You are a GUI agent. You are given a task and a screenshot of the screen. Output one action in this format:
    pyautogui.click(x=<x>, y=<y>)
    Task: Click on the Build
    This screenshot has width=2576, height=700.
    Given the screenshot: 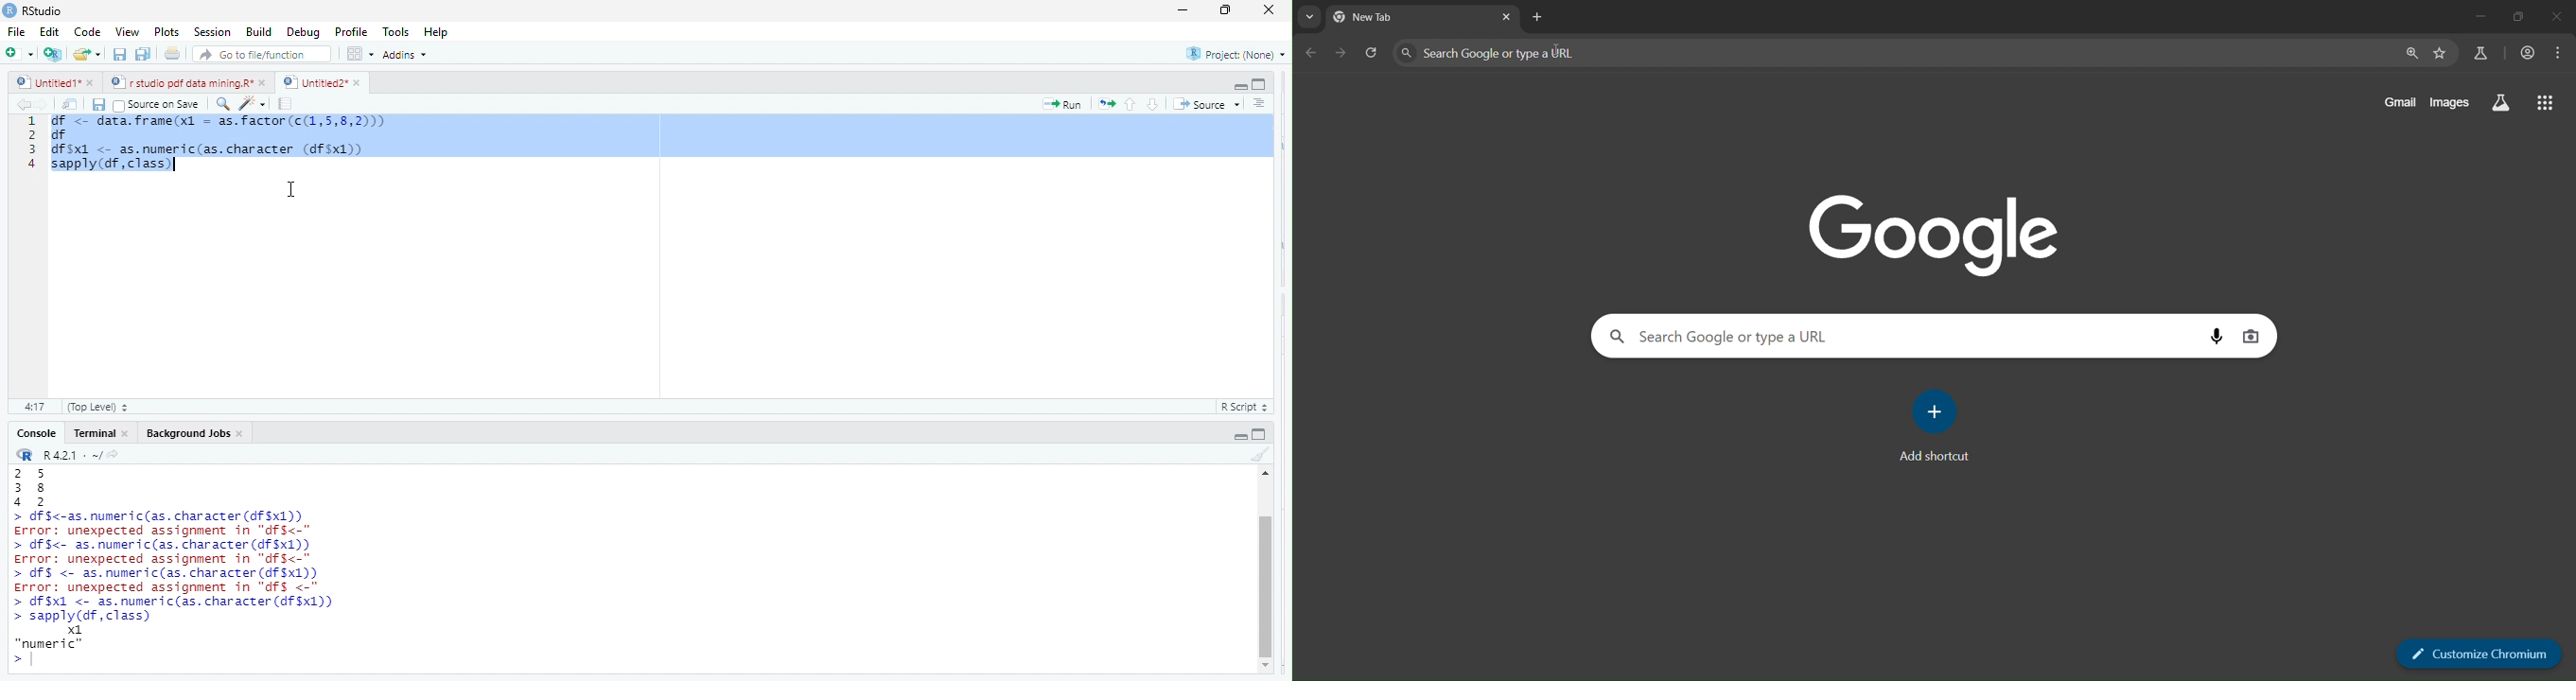 What is the action you would take?
    pyautogui.click(x=259, y=32)
    